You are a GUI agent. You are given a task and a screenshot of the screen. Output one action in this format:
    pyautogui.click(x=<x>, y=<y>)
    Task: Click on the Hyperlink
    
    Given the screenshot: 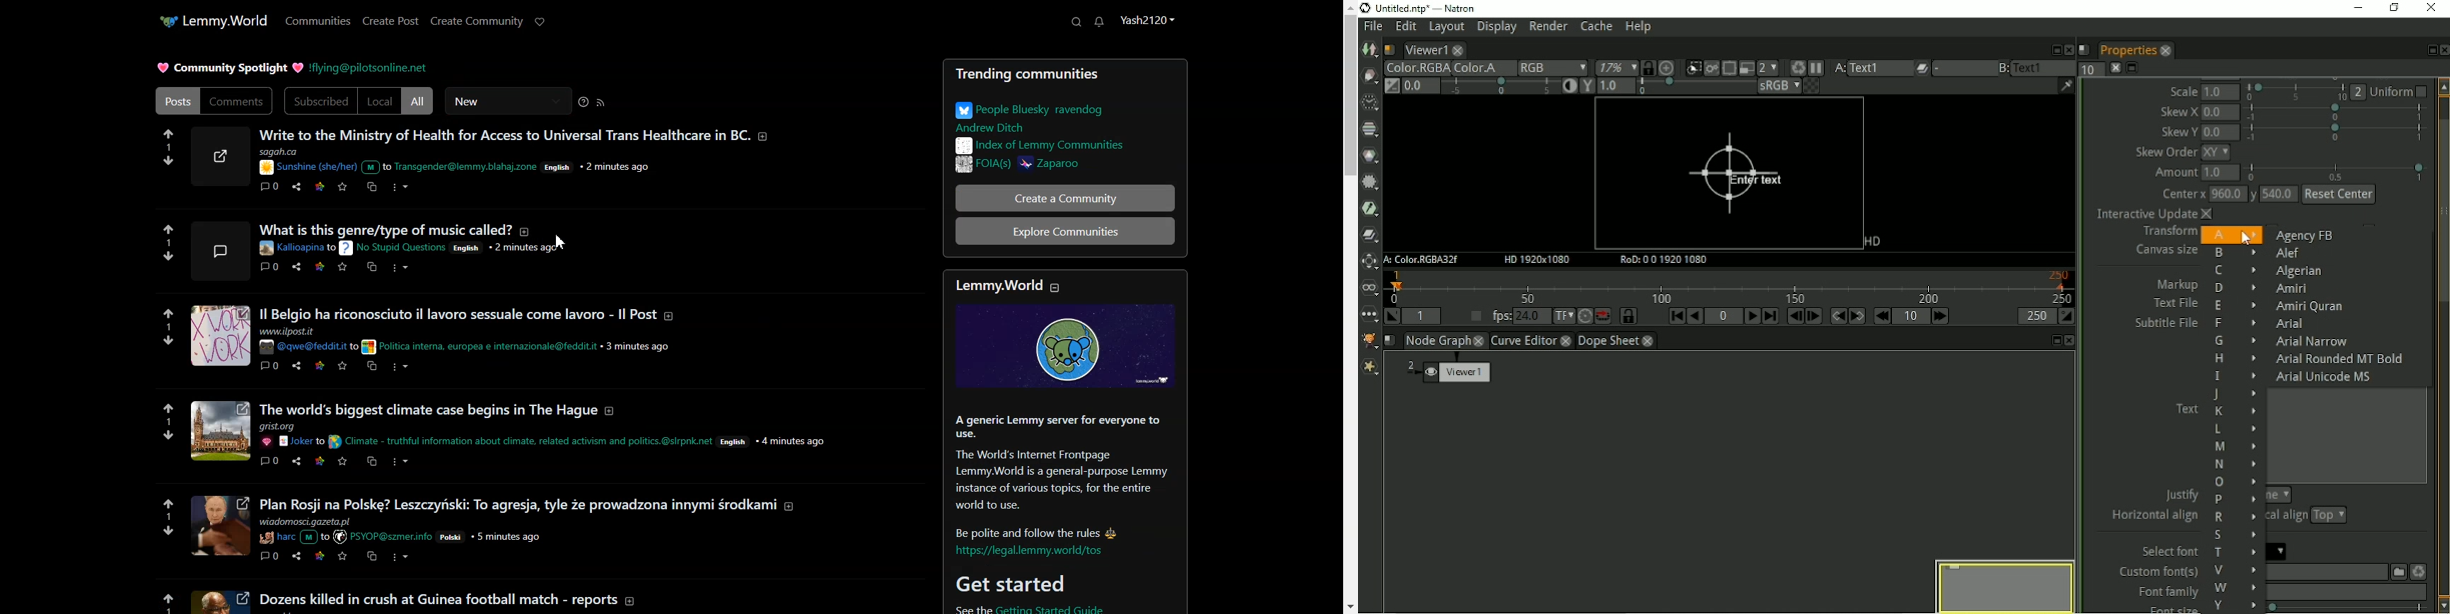 What is the action you would take?
    pyautogui.click(x=287, y=166)
    